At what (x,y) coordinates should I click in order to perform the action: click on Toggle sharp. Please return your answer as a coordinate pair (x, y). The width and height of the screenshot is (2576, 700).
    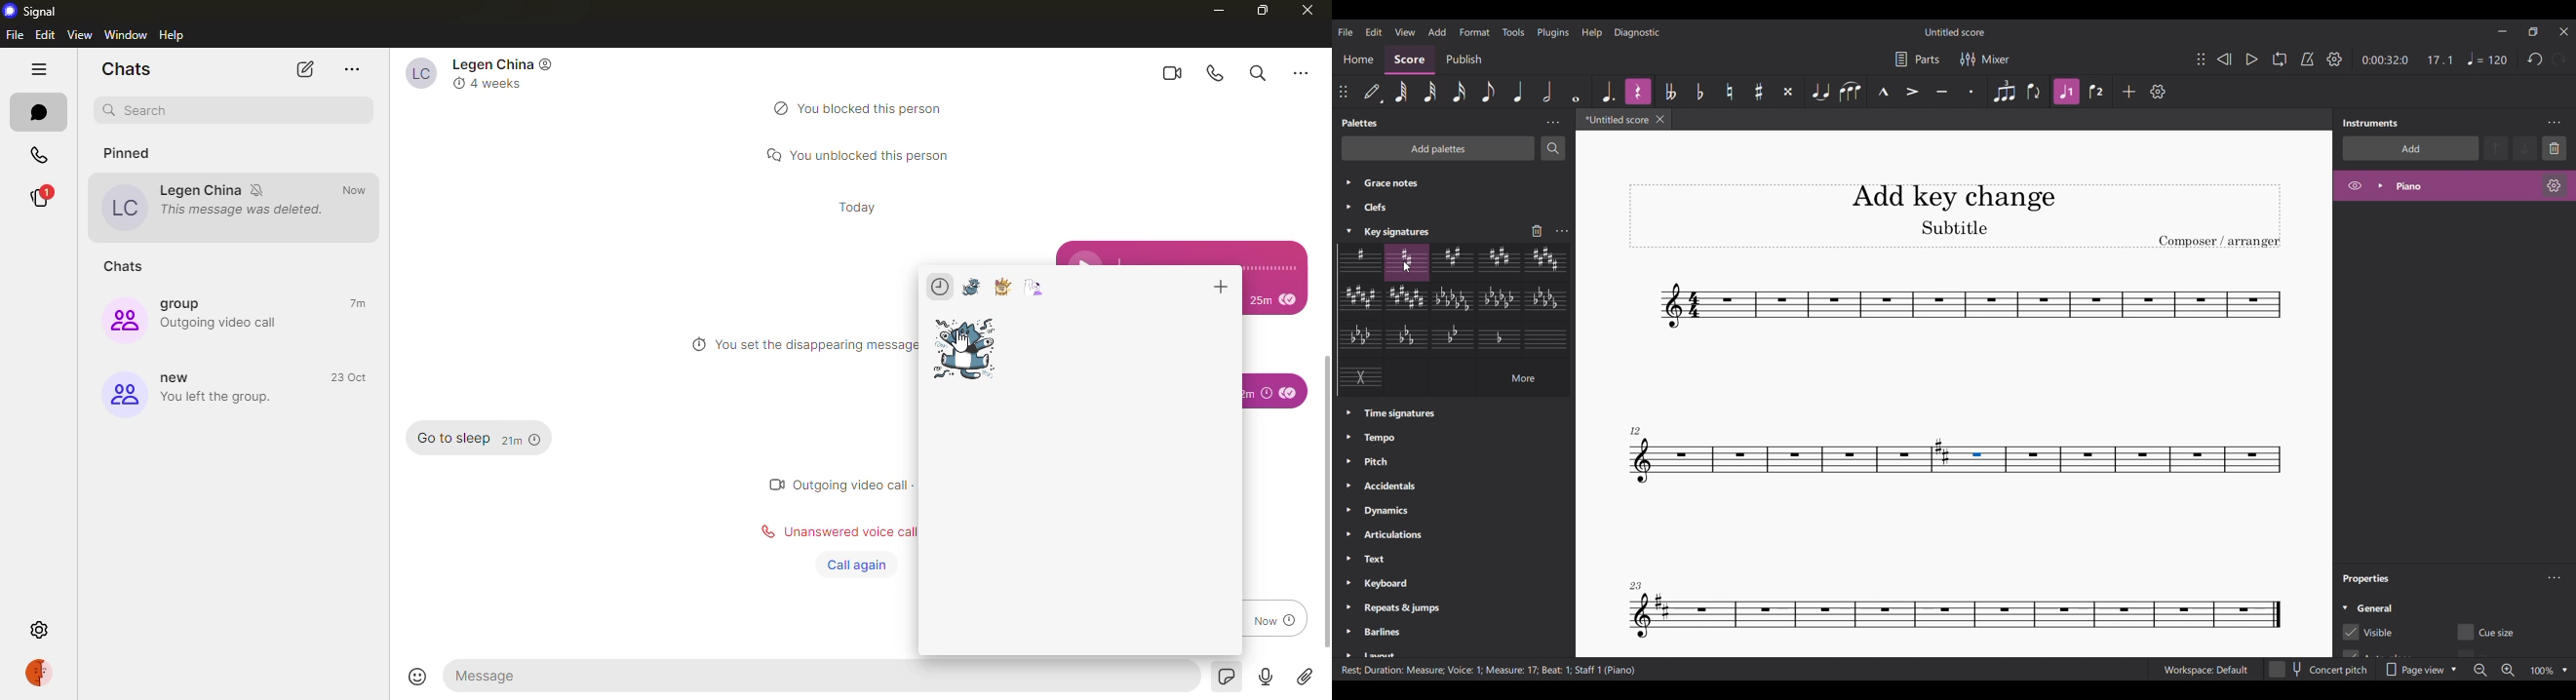
    Looking at the image, I should click on (1759, 91).